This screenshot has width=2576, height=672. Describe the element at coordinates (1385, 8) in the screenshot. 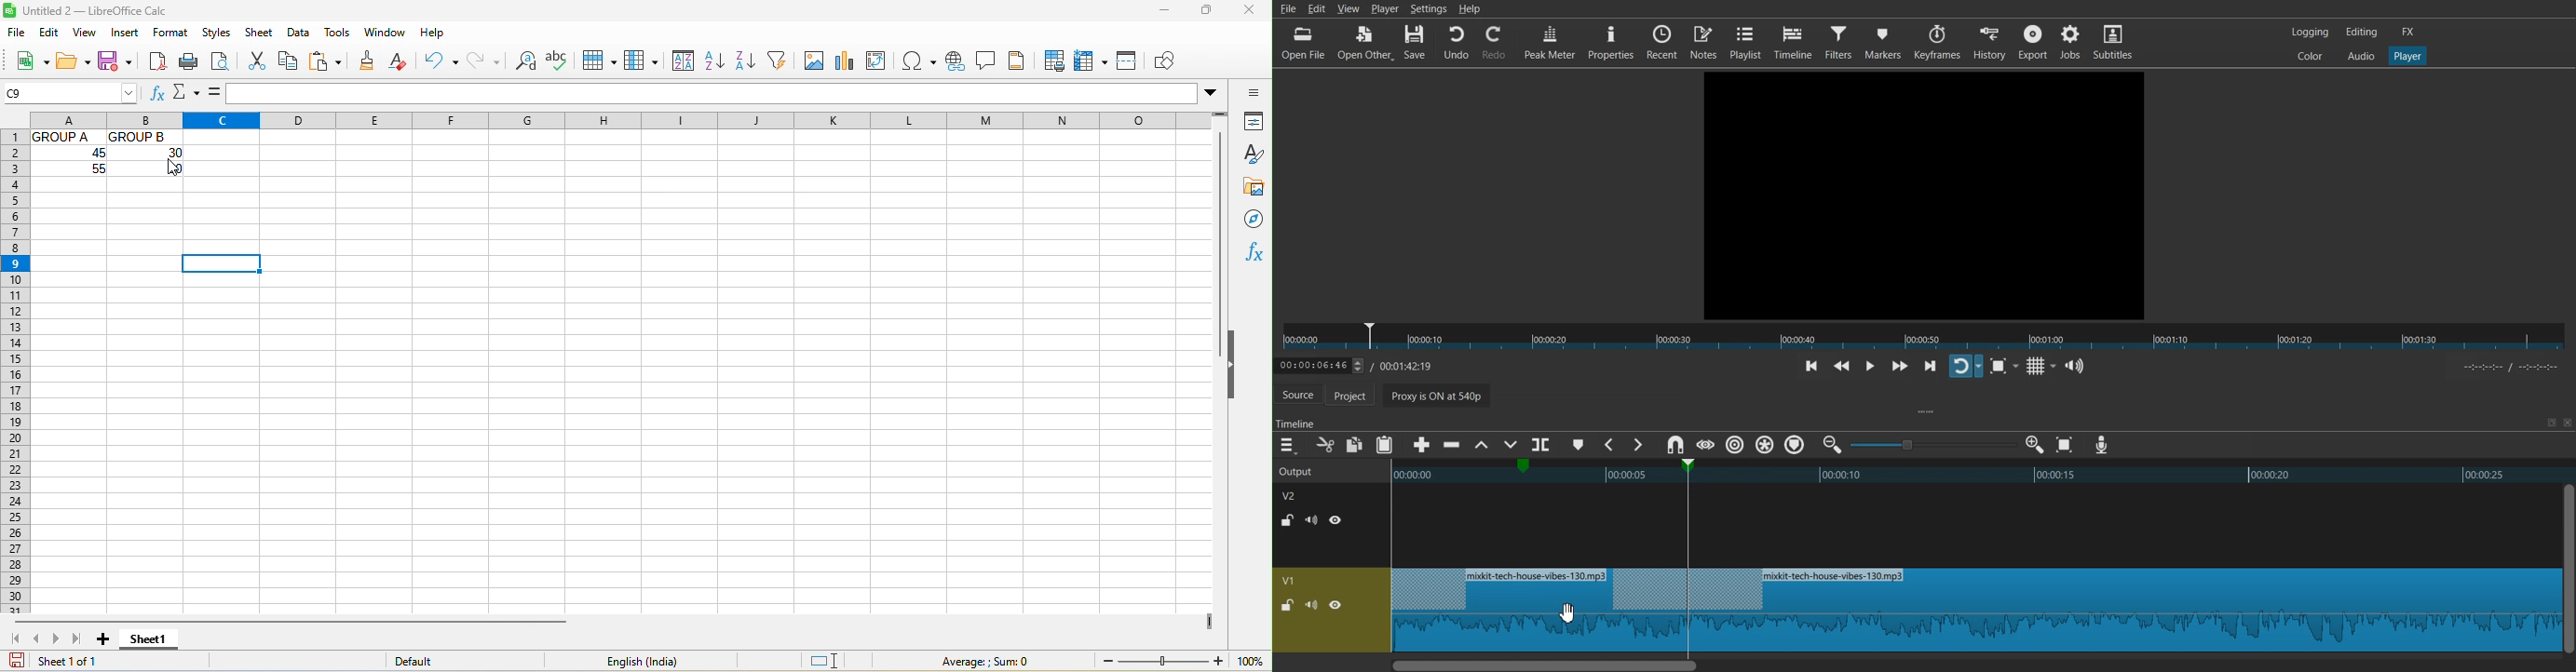

I see `Player` at that location.